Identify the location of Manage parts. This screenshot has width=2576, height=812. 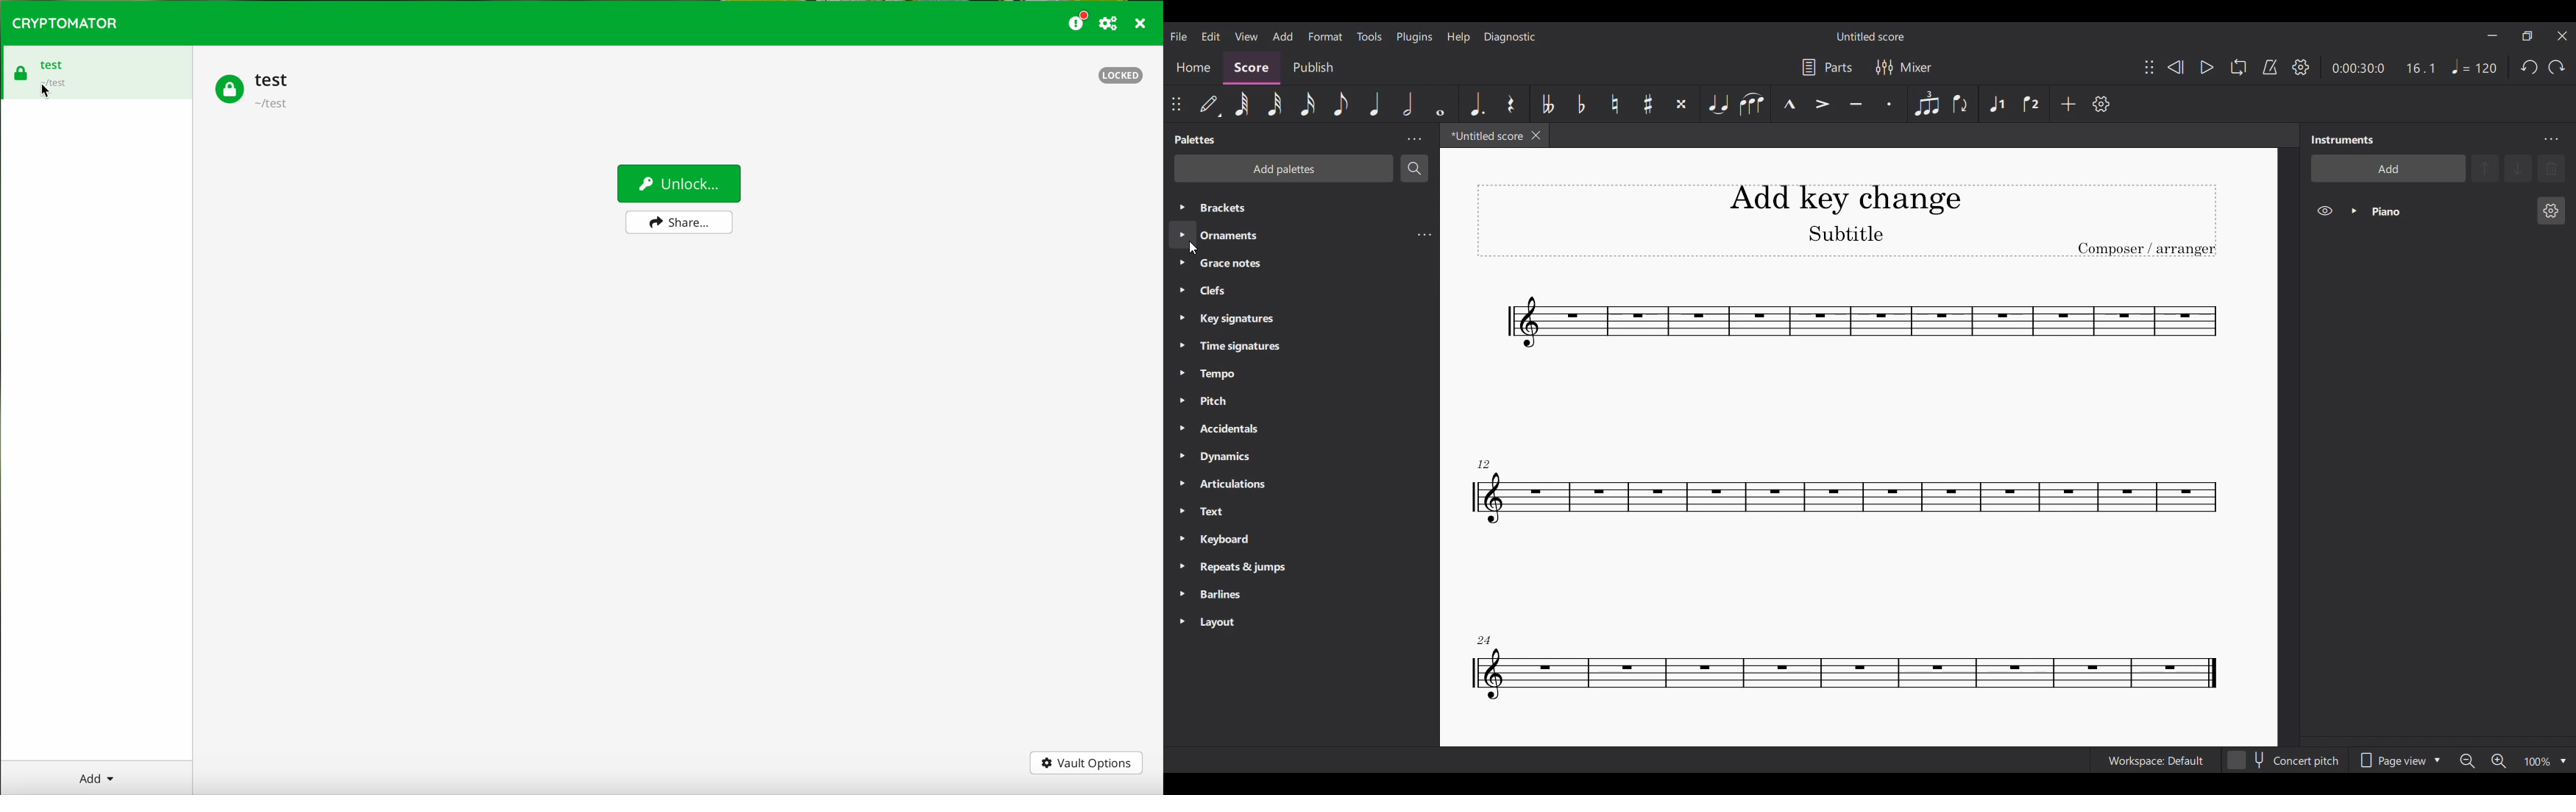
(1828, 68).